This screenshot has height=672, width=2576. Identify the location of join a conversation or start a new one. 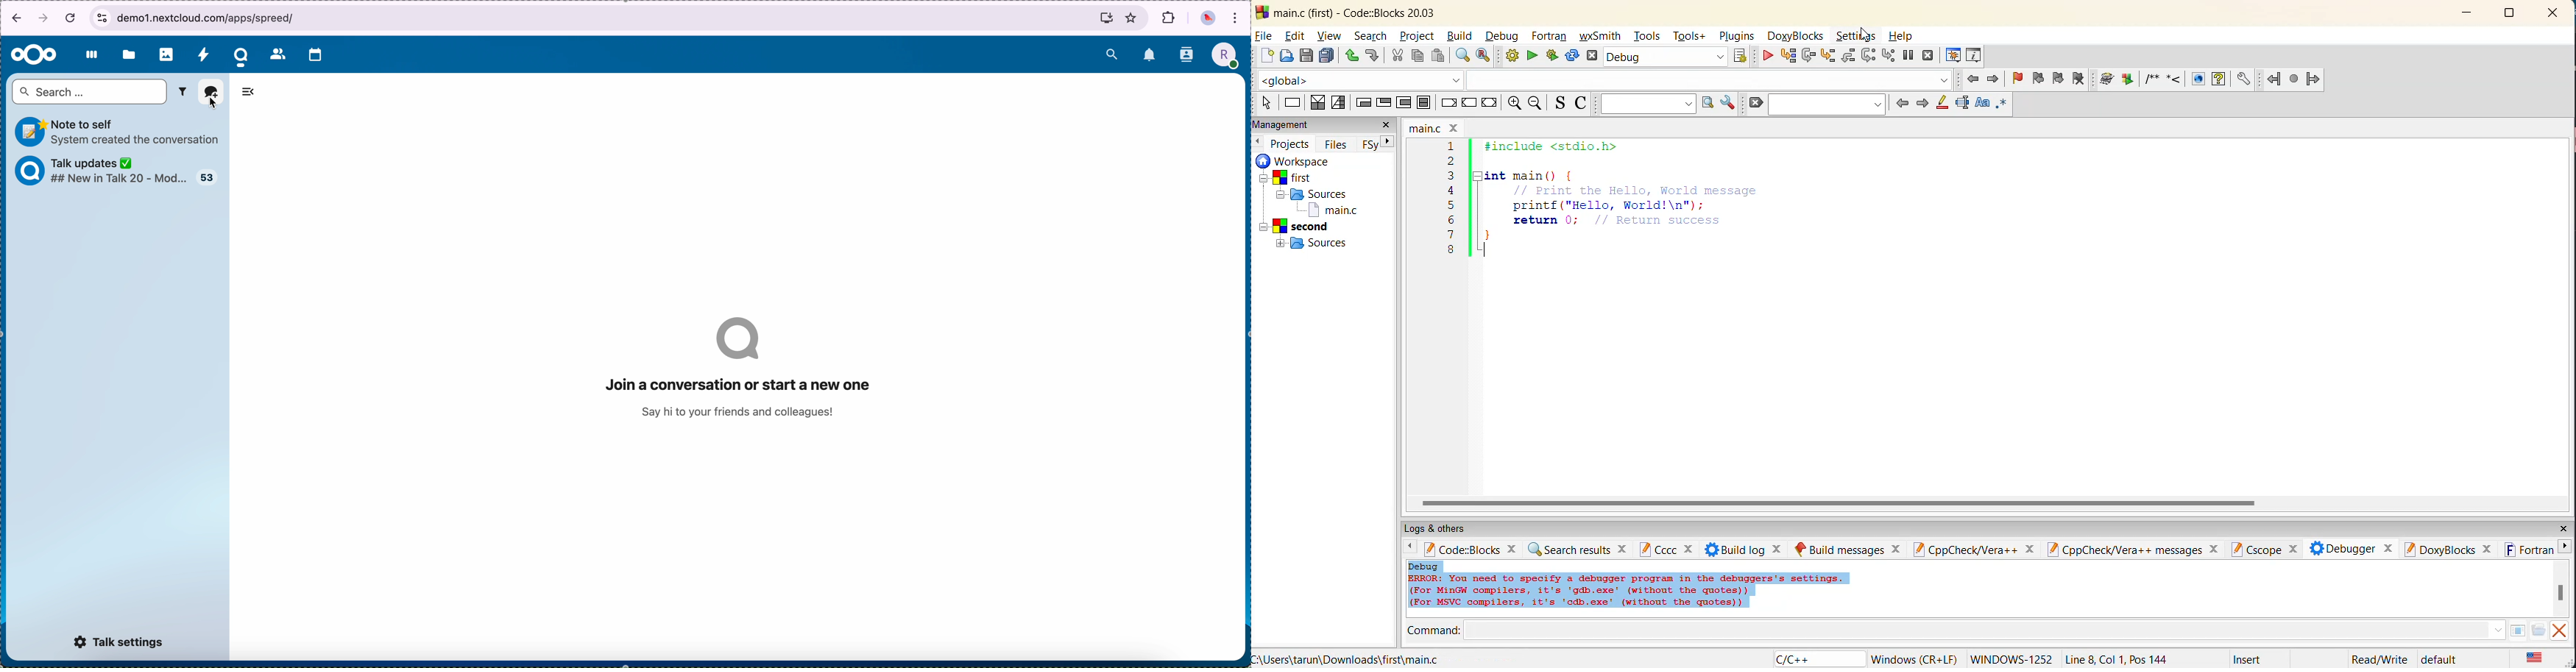
(743, 373).